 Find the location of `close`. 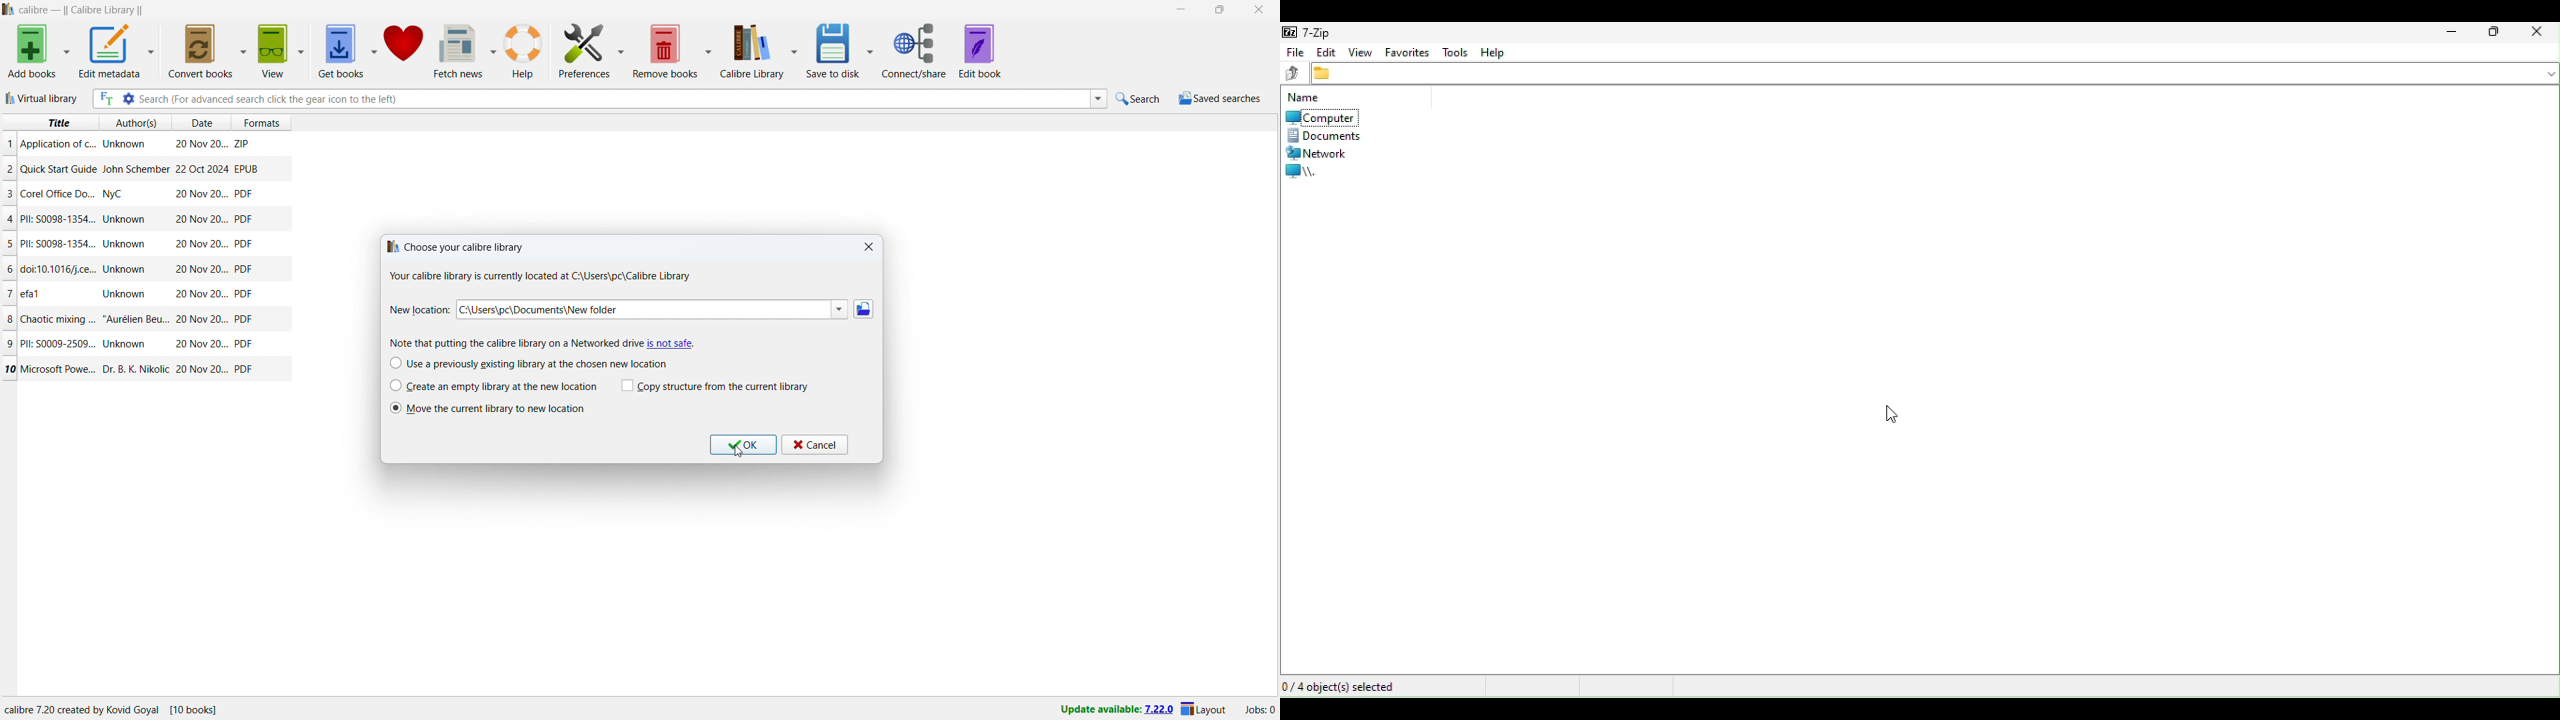

close is located at coordinates (869, 247).